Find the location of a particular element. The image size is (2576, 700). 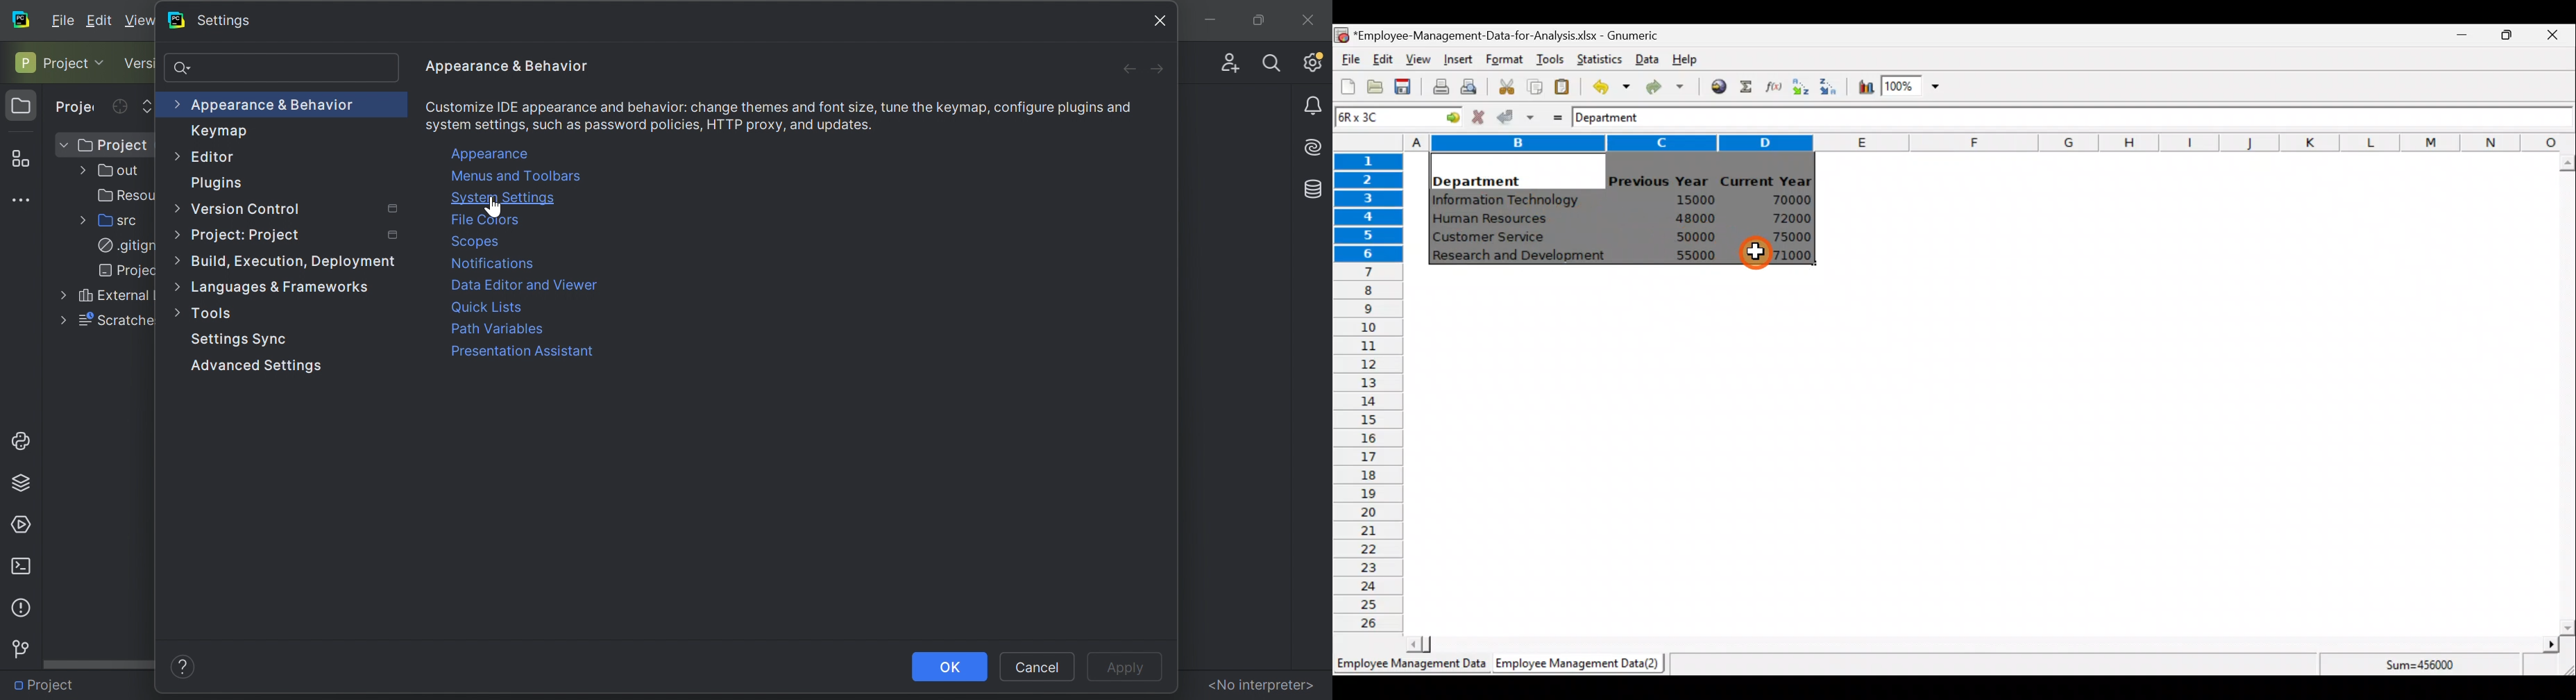

More is located at coordinates (80, 221).